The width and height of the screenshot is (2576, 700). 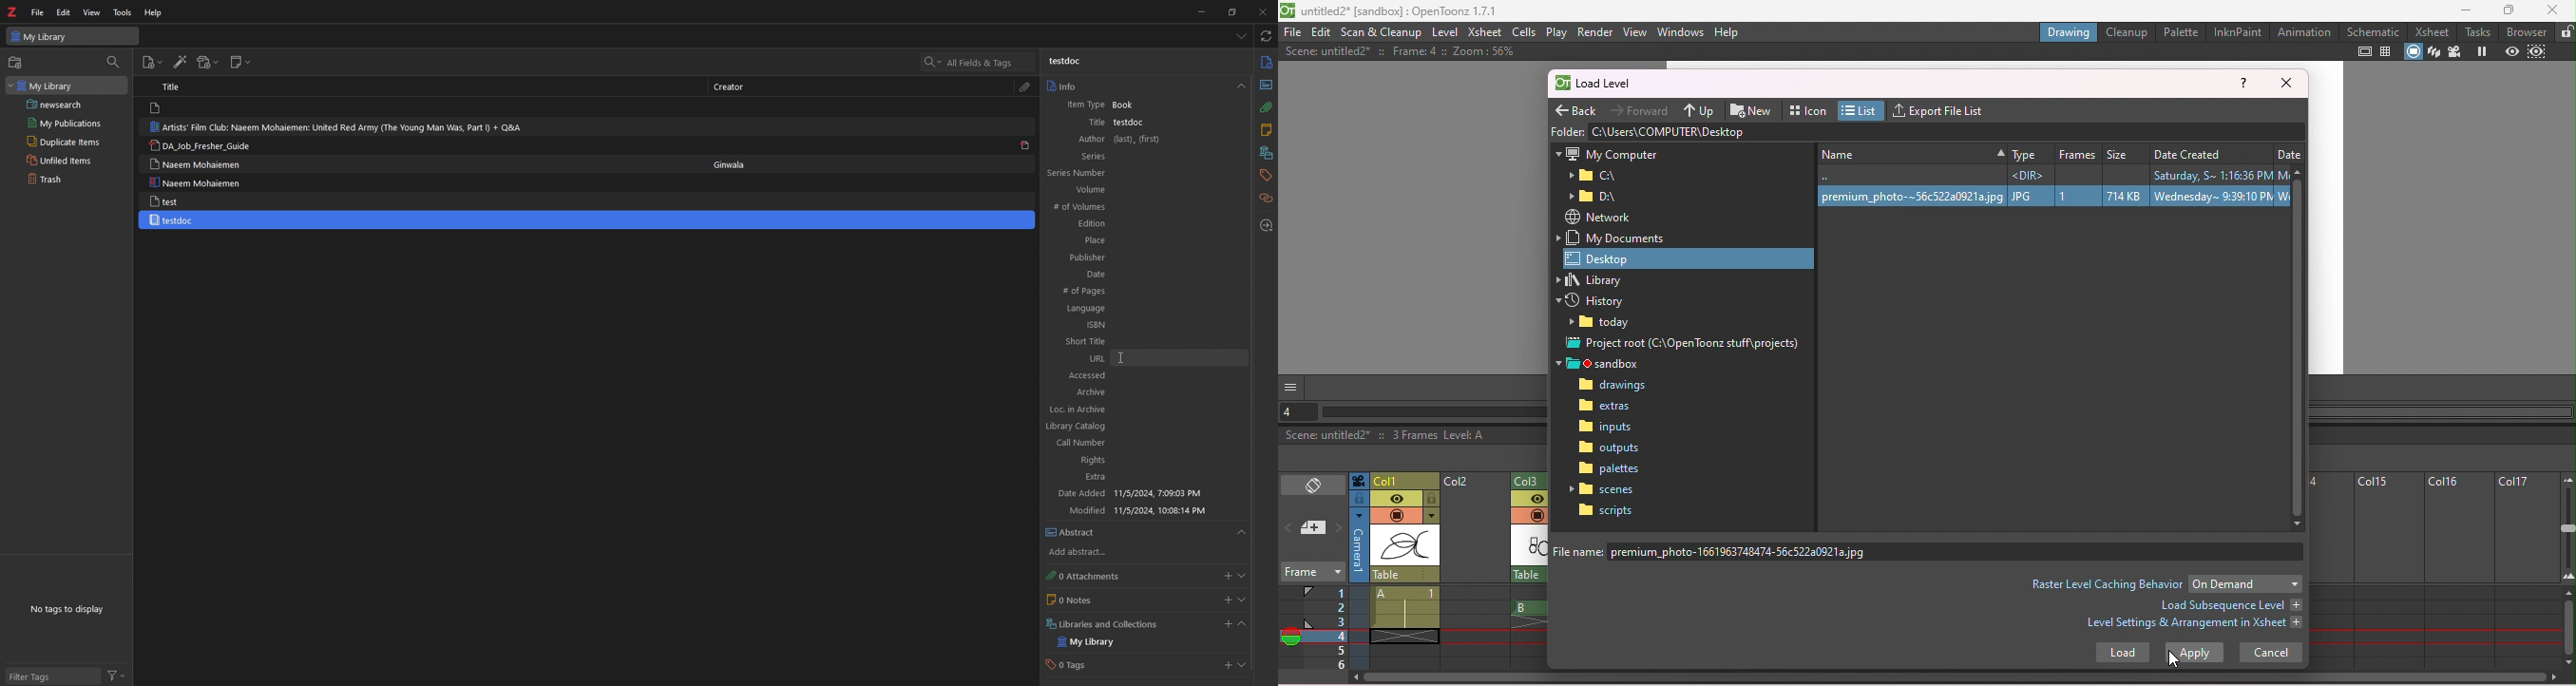 What do you see at coordinates (1094, 358) in the screenshot?
I see `URL` at bounding box center [1094, 358].